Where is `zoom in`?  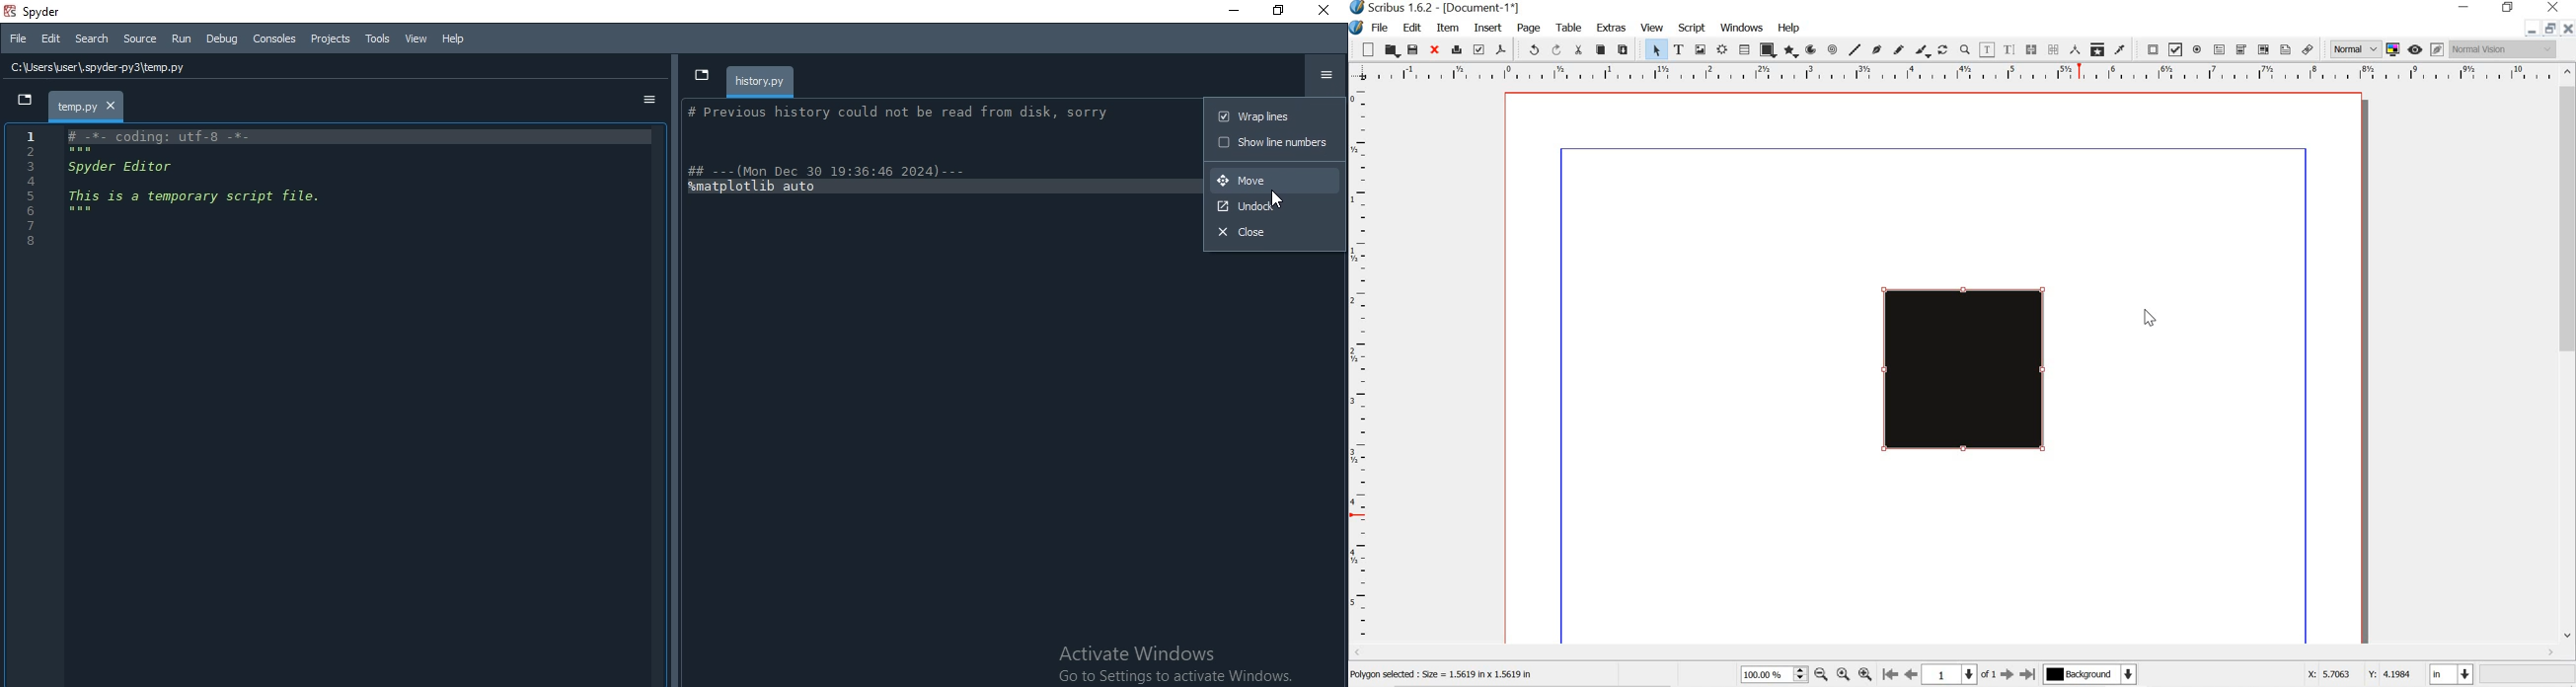 zoom in is located at coordinates (1865, 675).